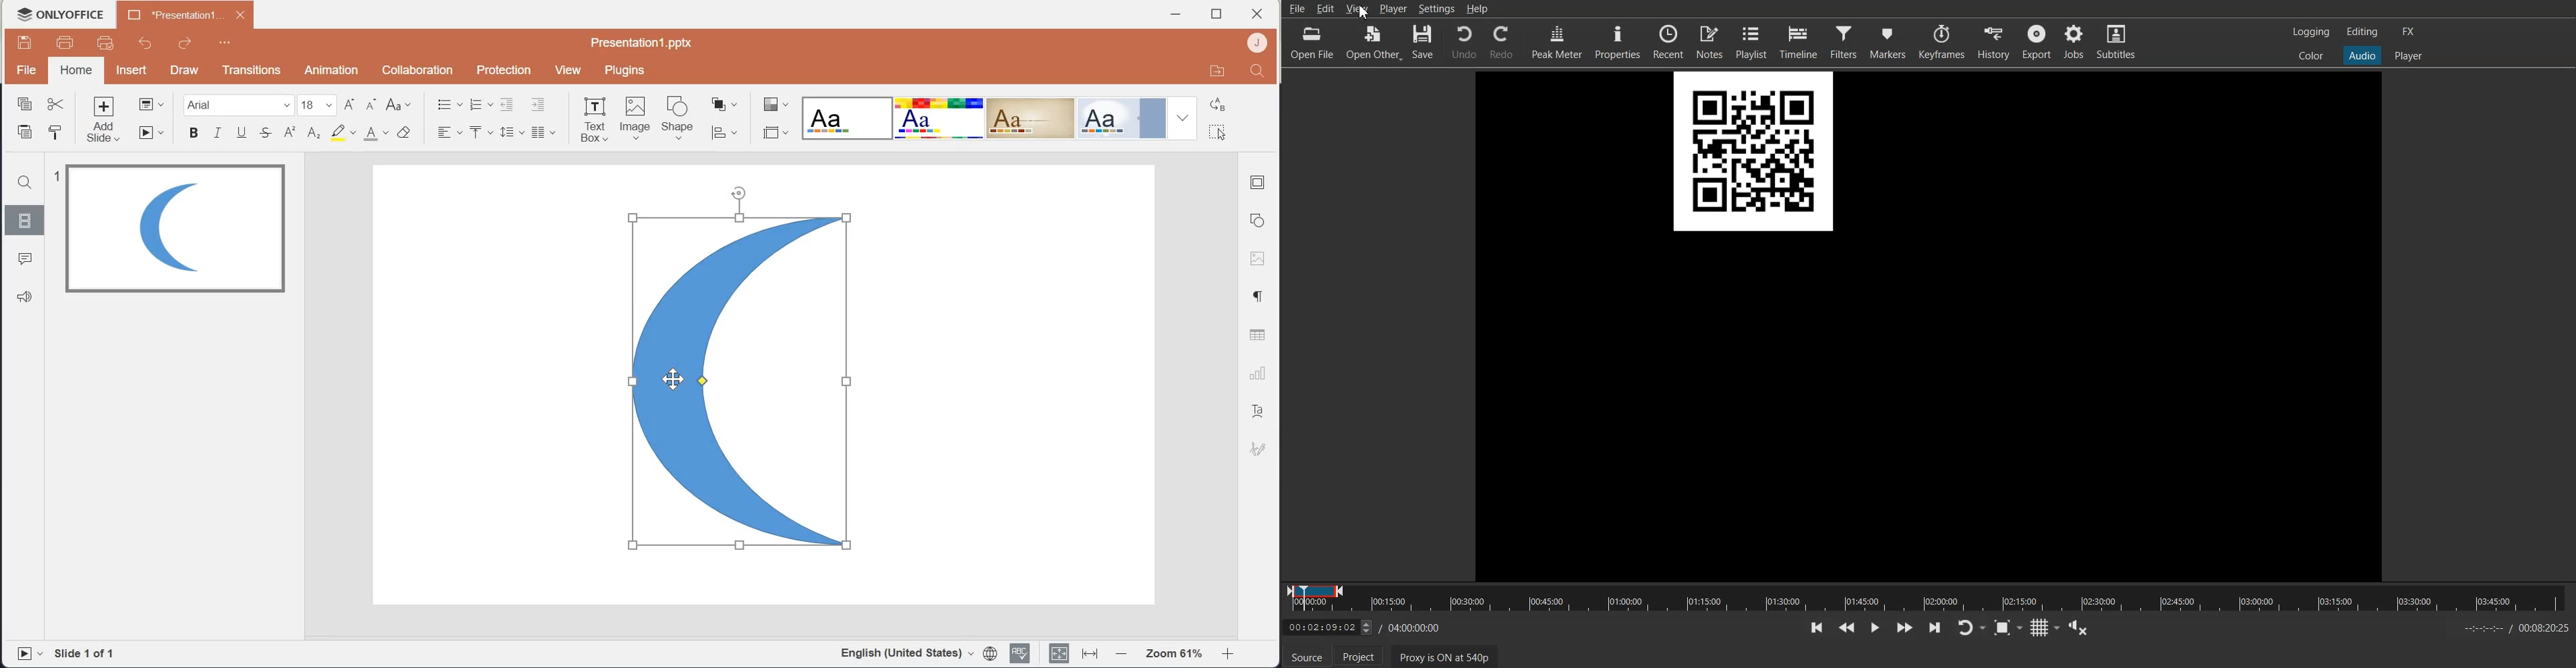  What do you see at coordinates (24, 218) in the screenshot?
I see `Slides` at bounding box center [24, 218].